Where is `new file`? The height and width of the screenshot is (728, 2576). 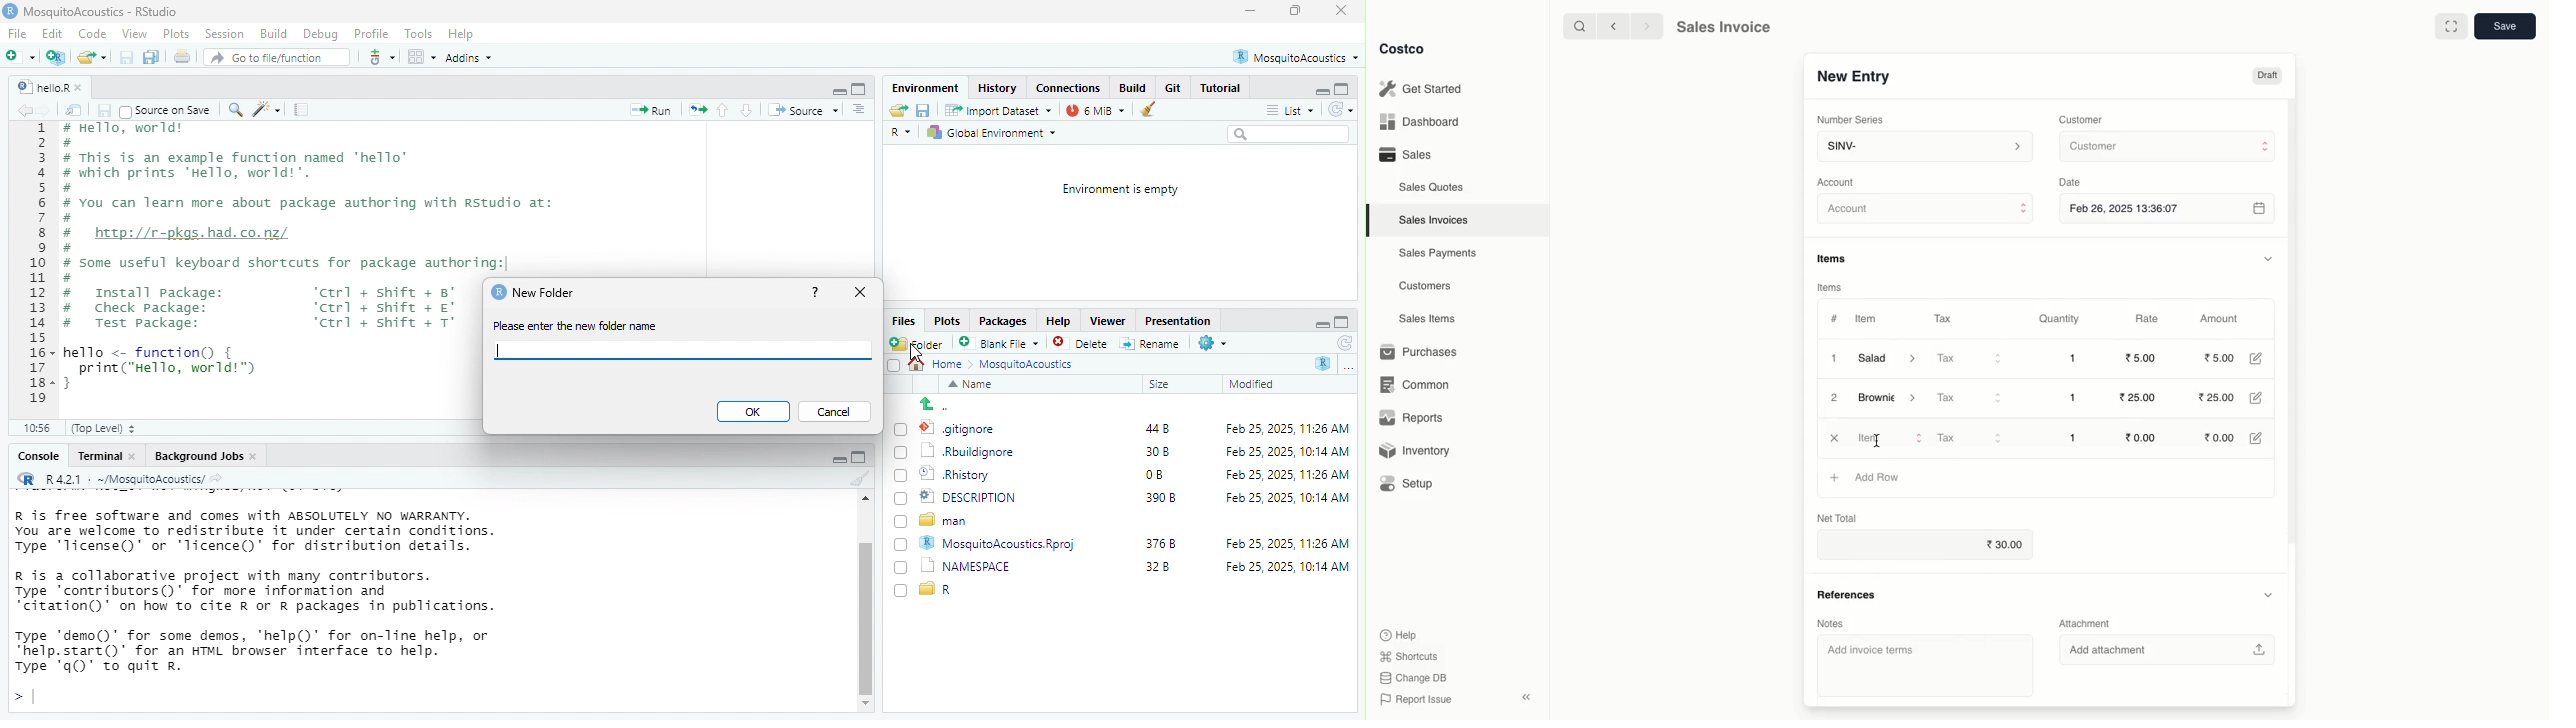 new file is located at coordinates (23, 56).